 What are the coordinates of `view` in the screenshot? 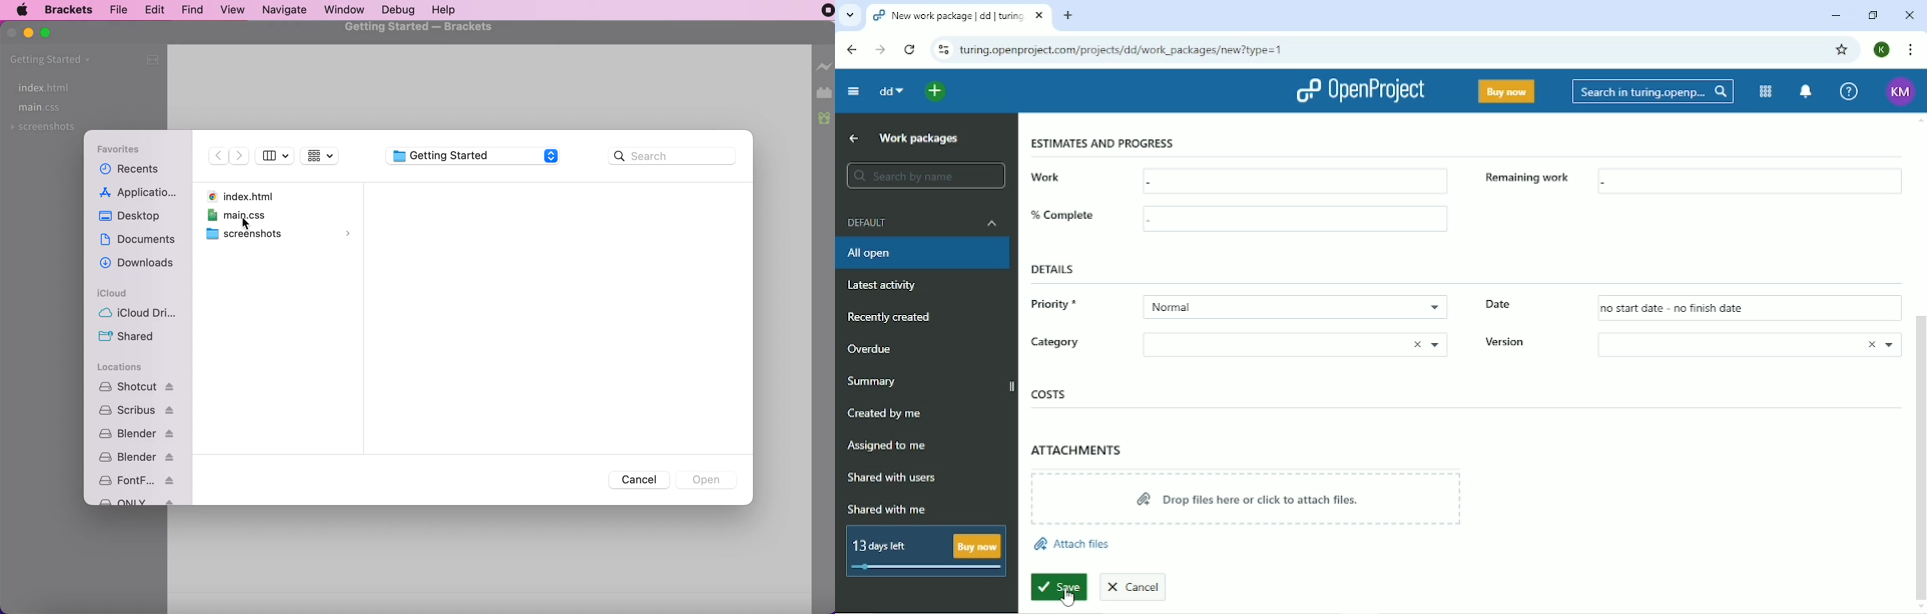 It's located at (234, 9).